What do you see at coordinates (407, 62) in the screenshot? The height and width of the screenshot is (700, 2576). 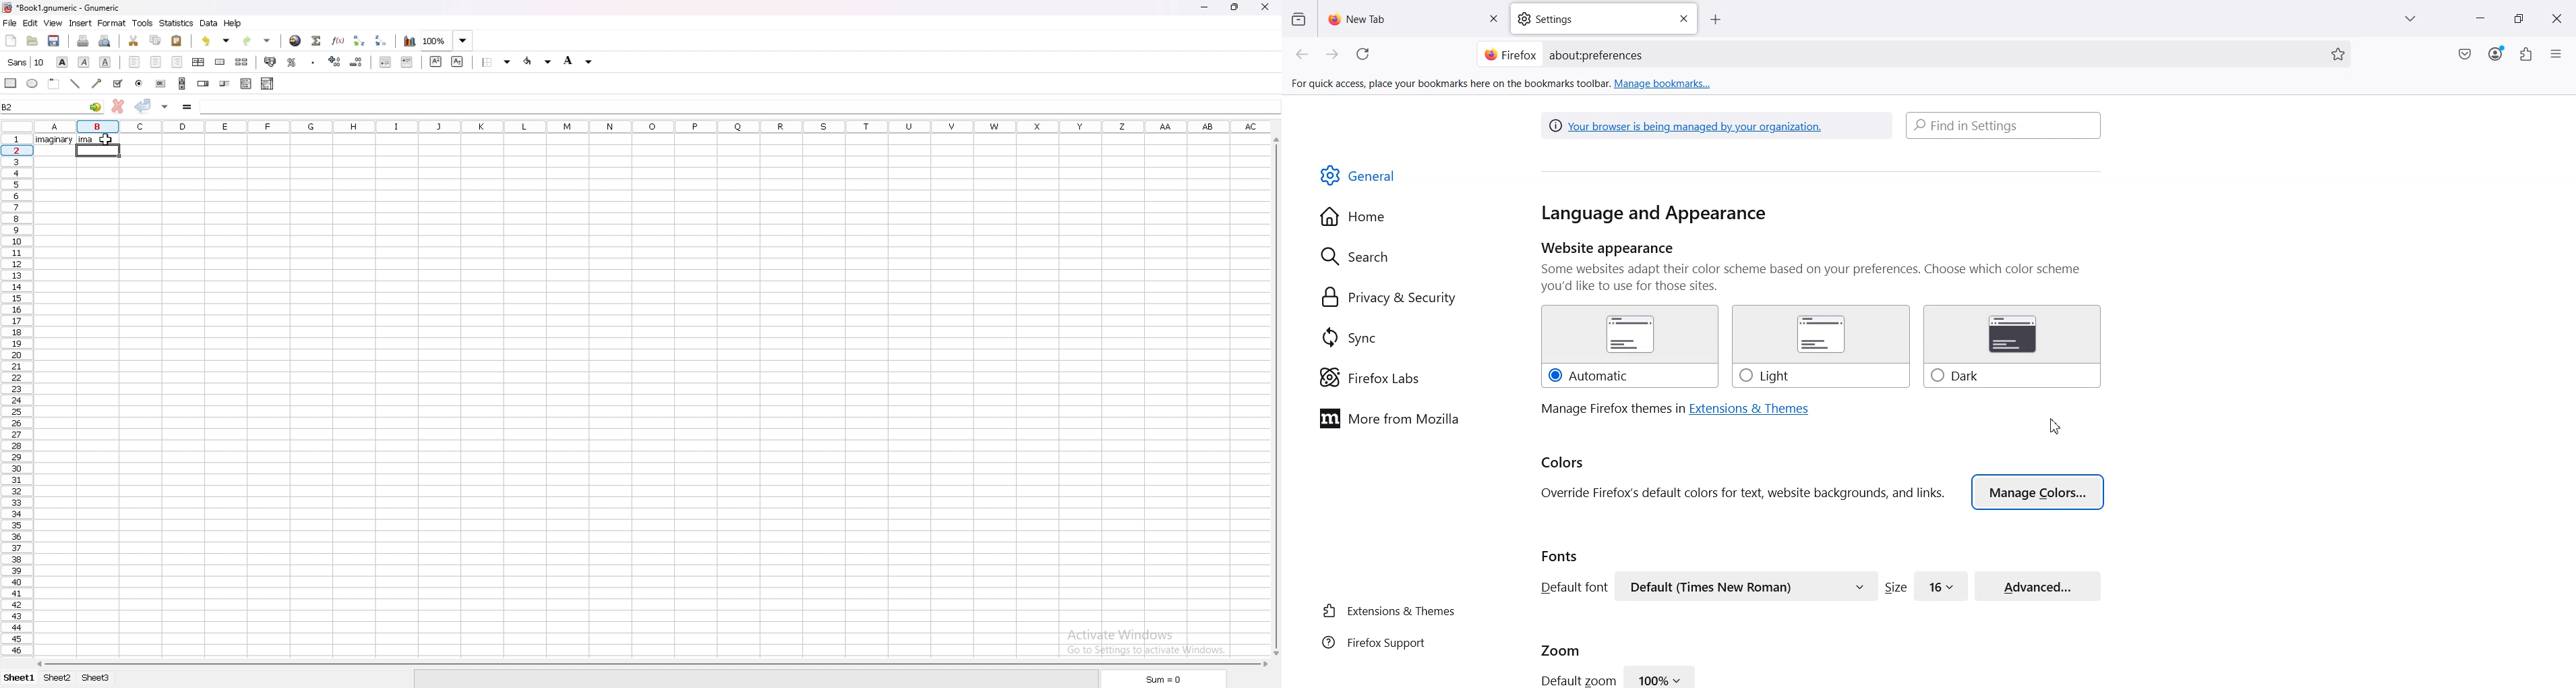 I see `increase indent` at bounding box center [407, 62].